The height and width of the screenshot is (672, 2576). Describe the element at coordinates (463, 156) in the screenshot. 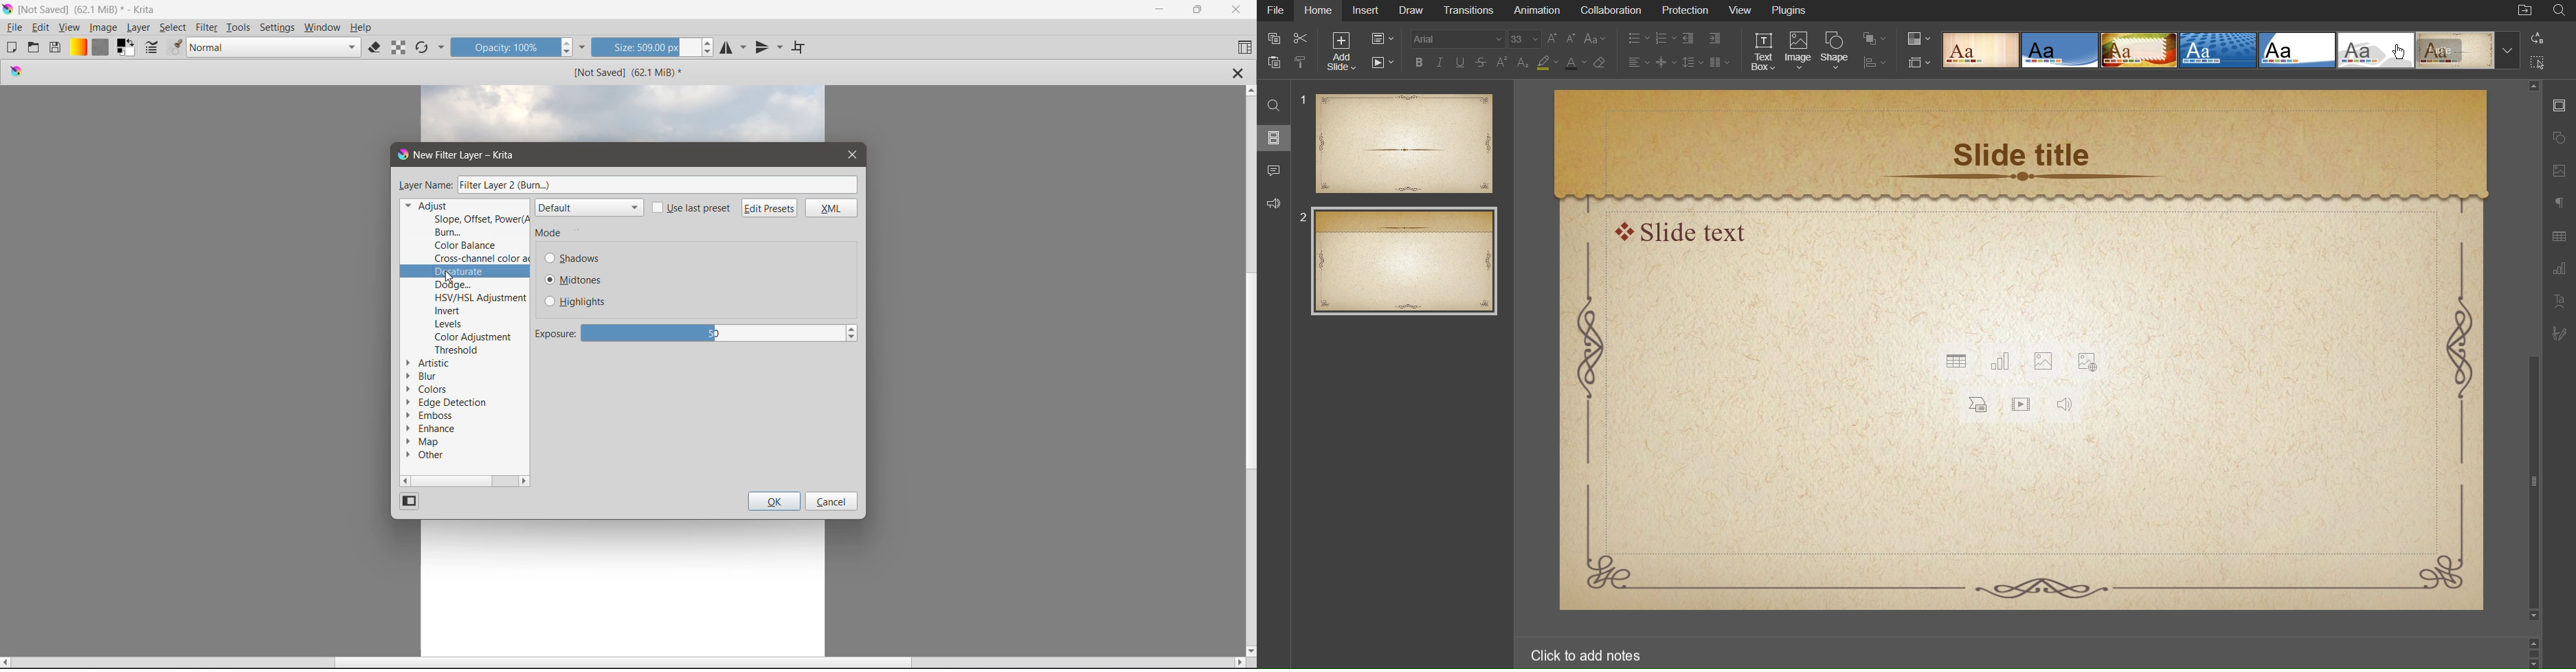

I see `New Filter Layer` at that location.